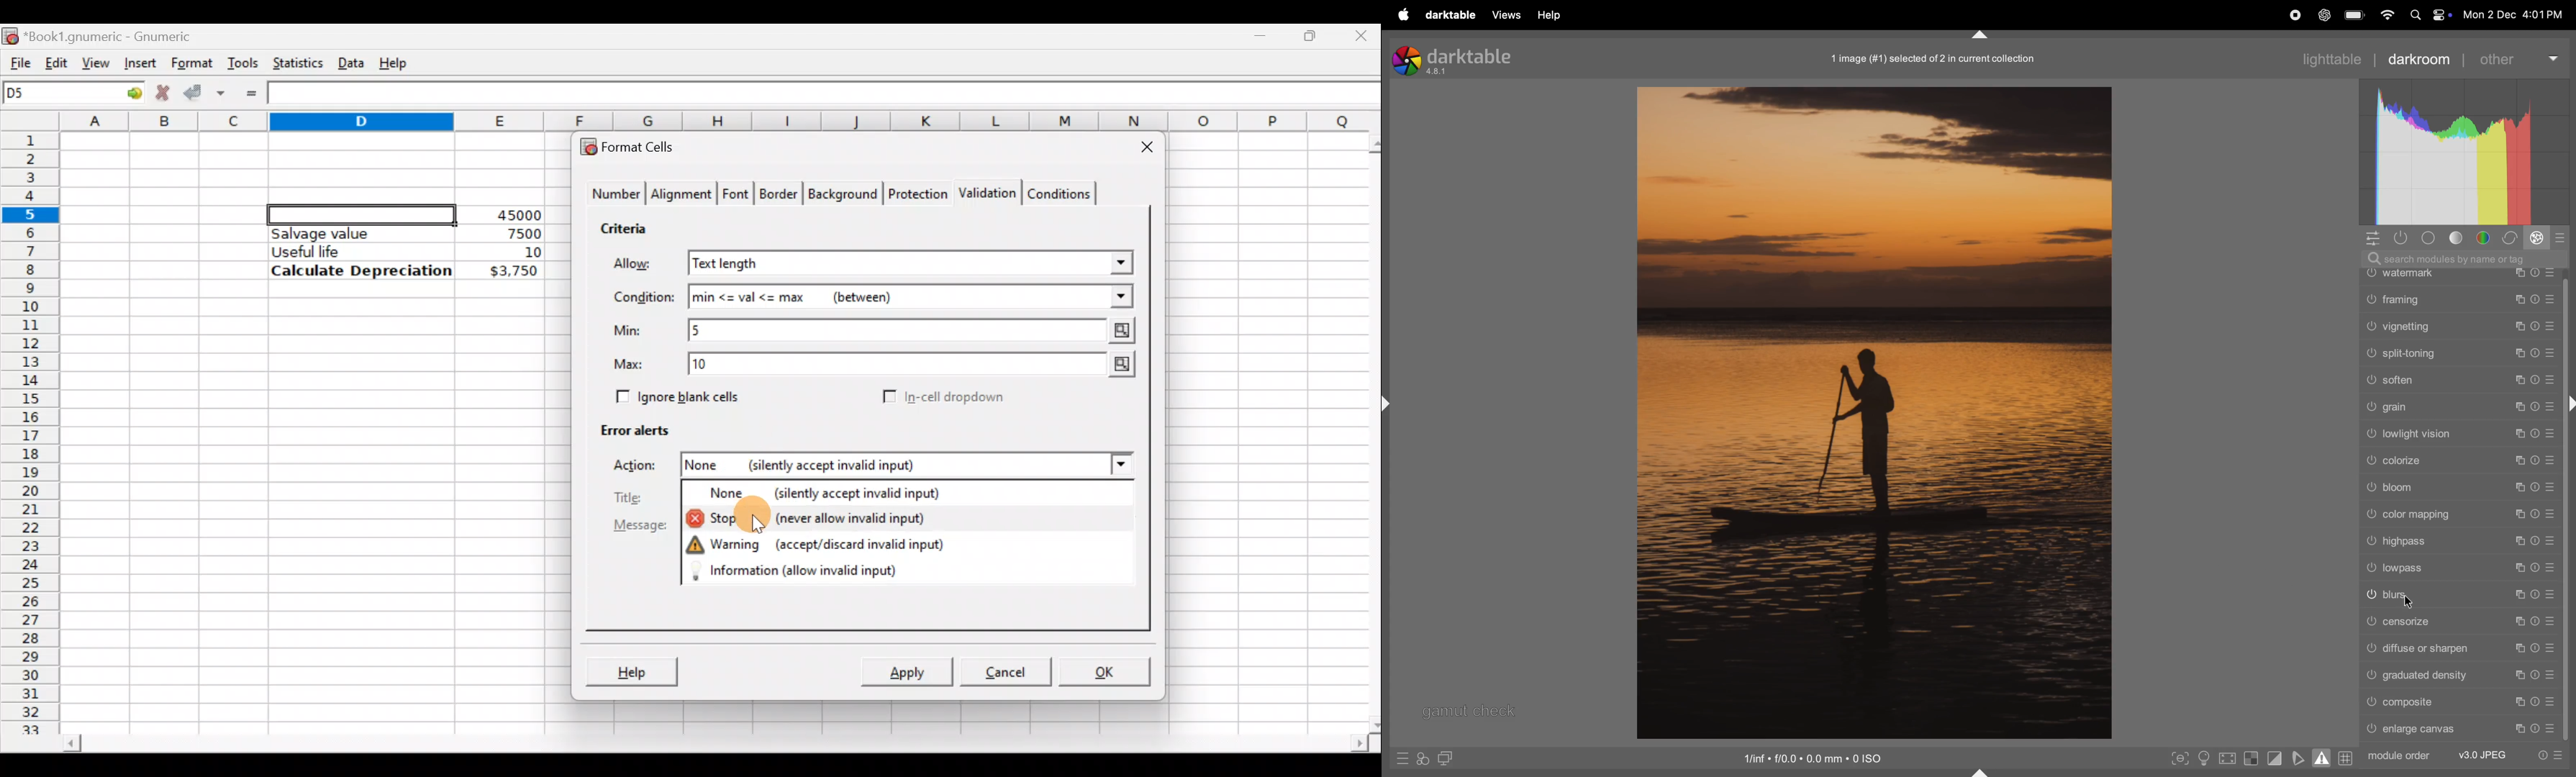 Image resolution: width=2576 pixels, height=784 pixels. Describe the element at coordinates (2460, 594) in the screenshot. I see `blurs` at that location.